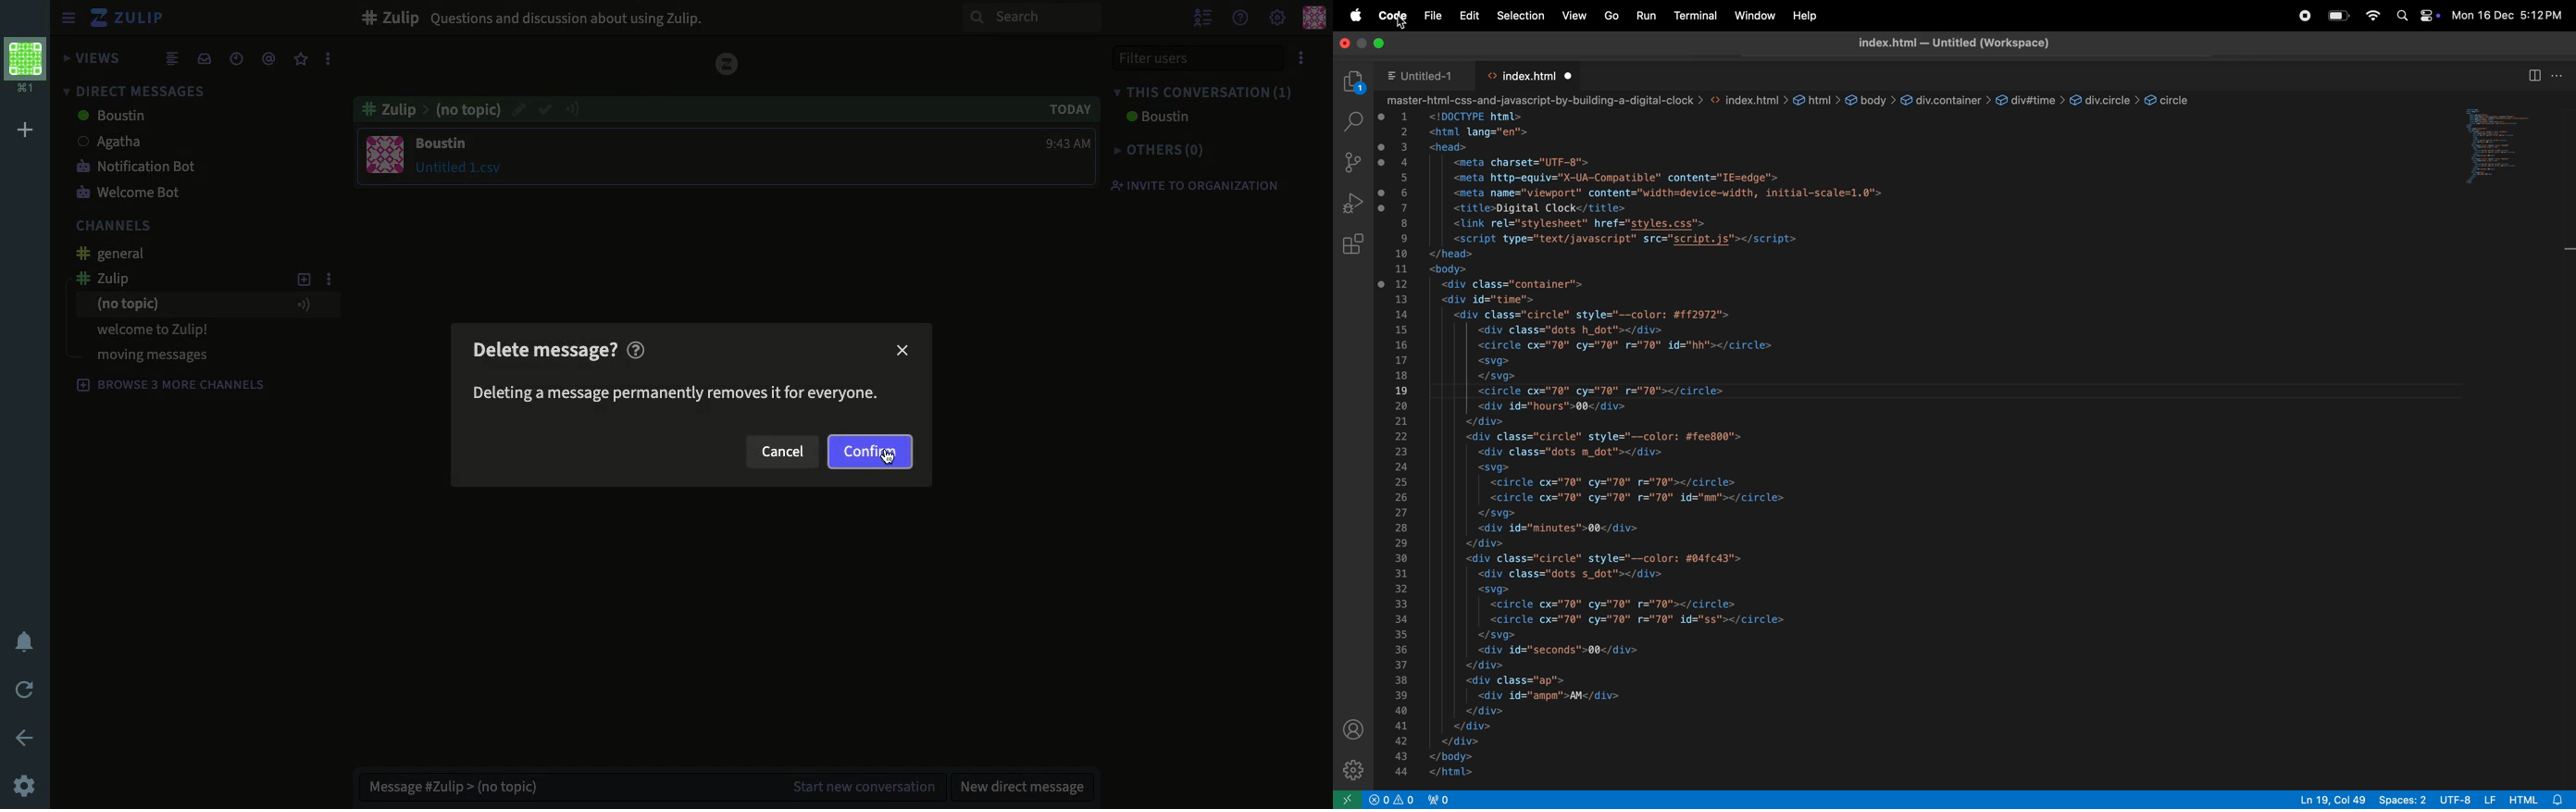 The image size is (2576, 812). What do you see at coordinates (1805, 14) in the screenshot?
I see `help` at bounding box center [1805, 14].